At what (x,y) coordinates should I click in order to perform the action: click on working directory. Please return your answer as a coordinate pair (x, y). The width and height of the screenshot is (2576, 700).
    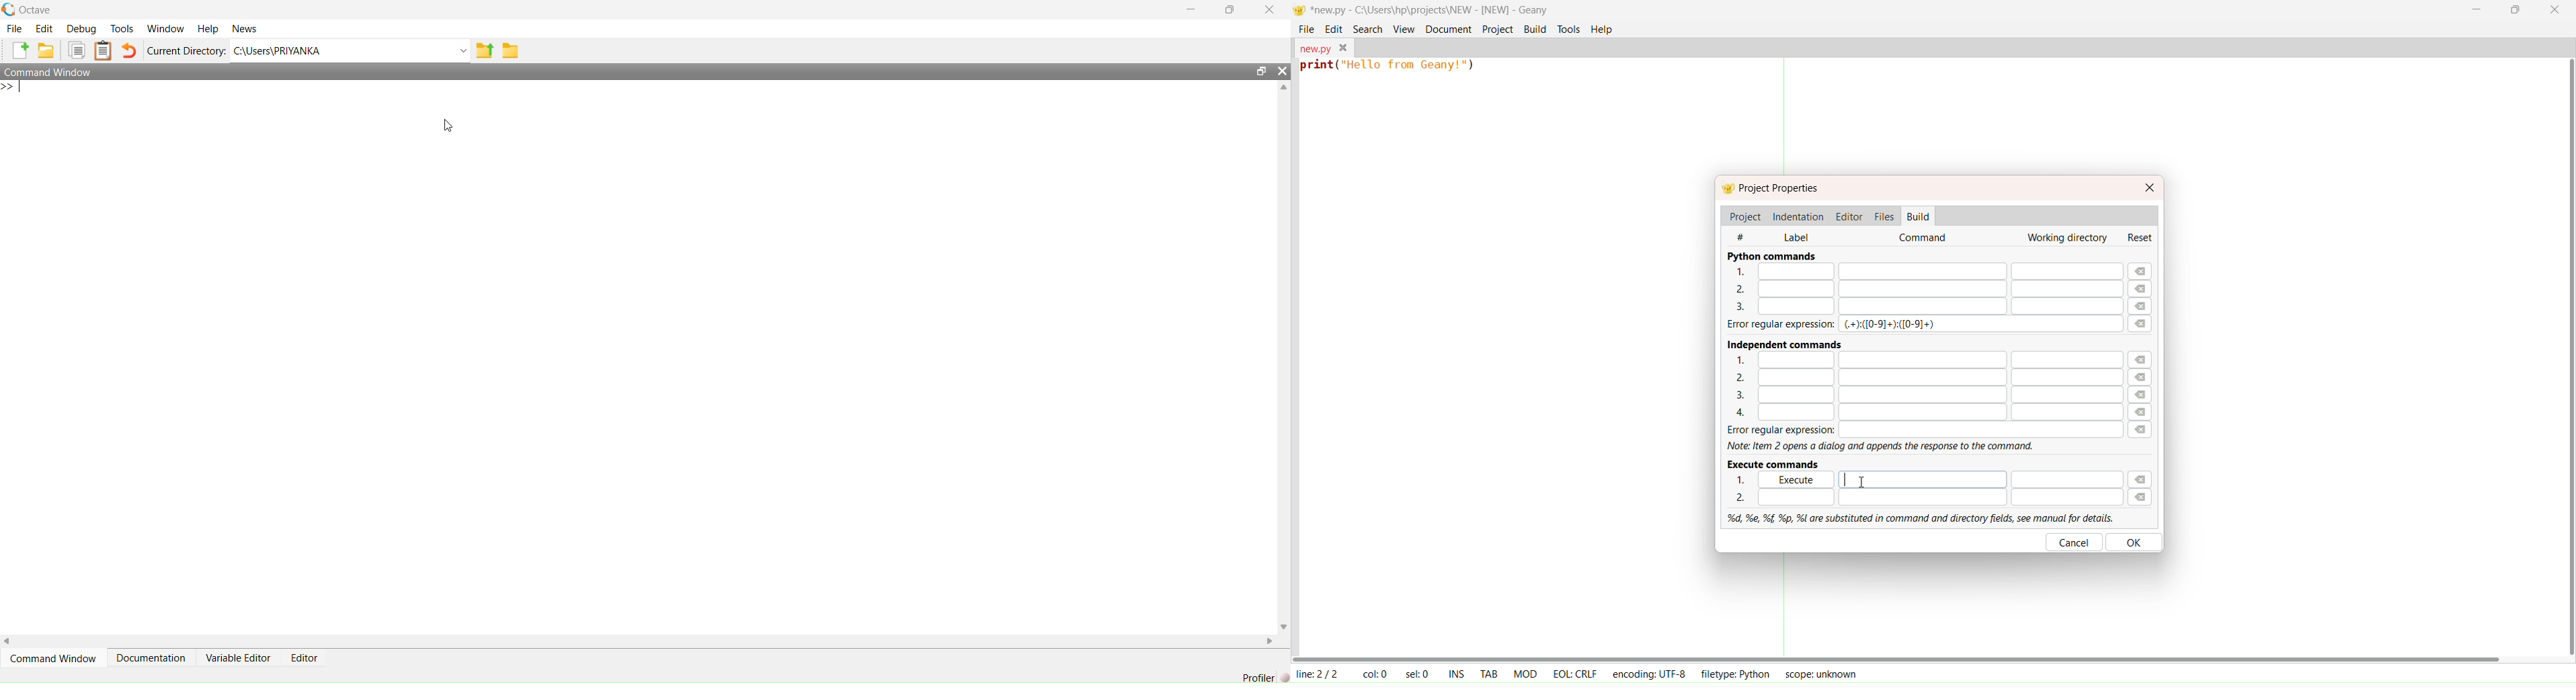
    Looking at the image, I should click on (2065, 238).